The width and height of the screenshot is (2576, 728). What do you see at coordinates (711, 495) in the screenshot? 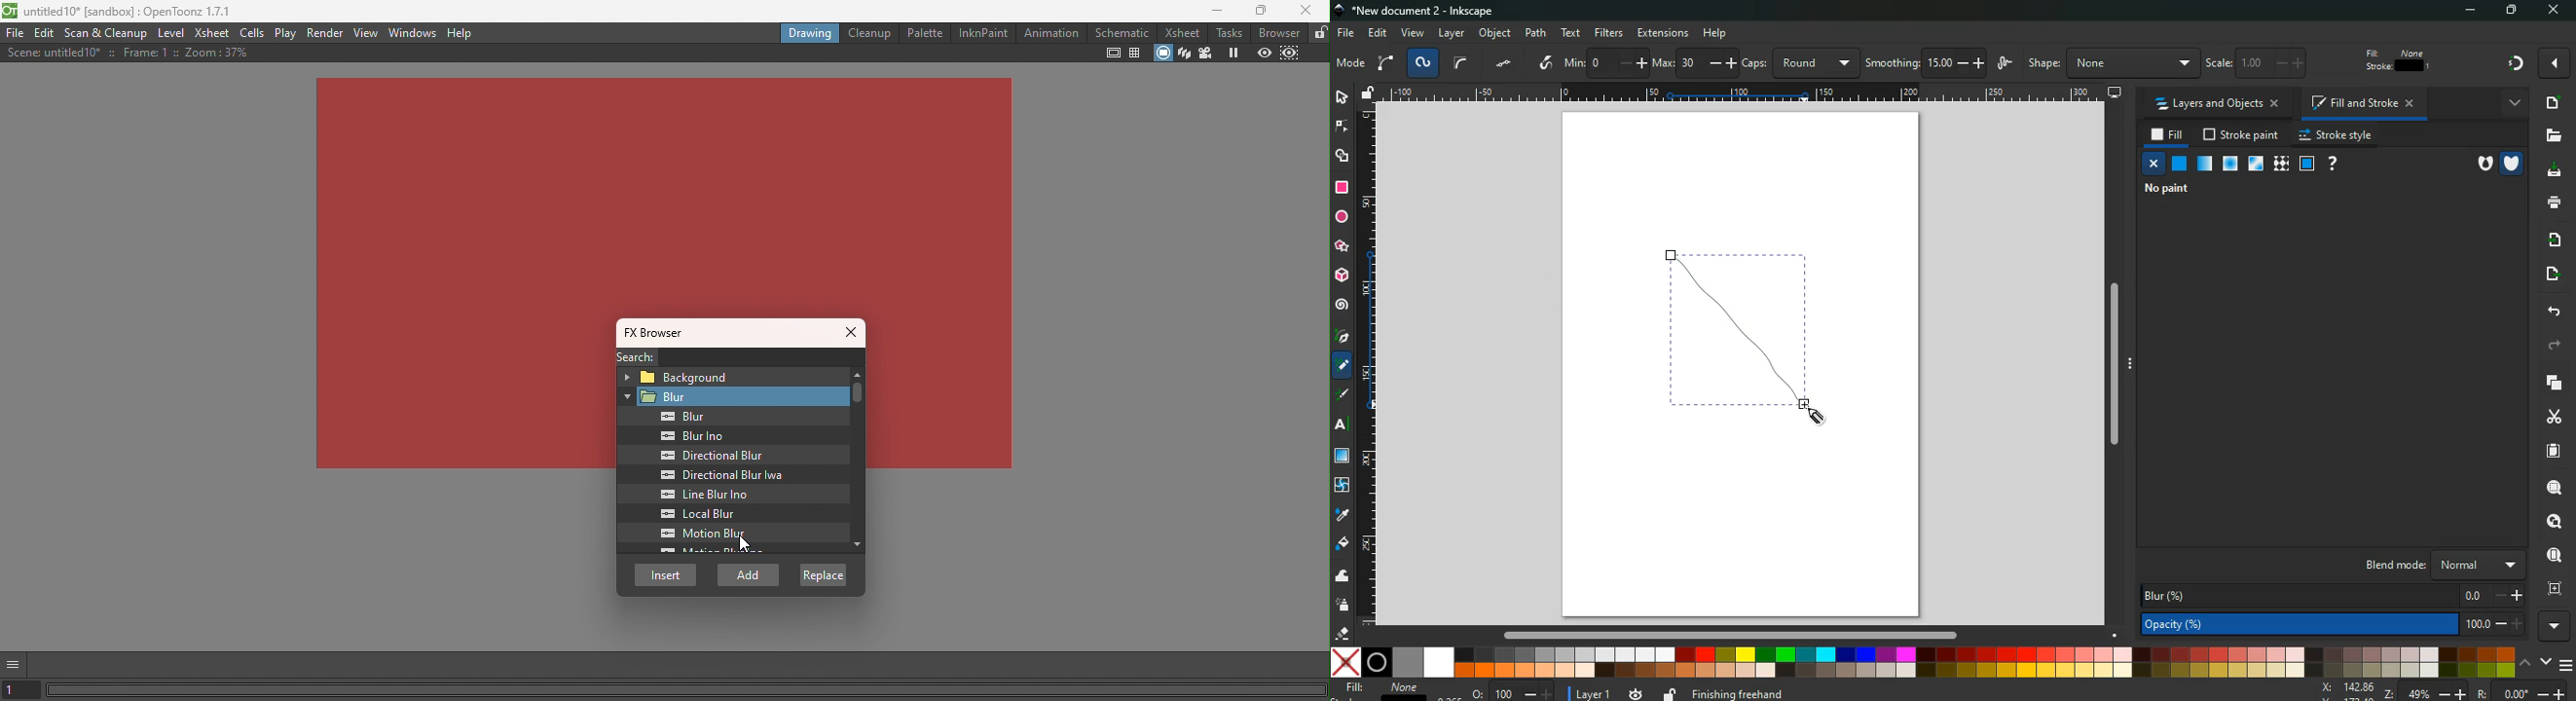
I see `Line blur Ino` at bounding box center [711, 495].